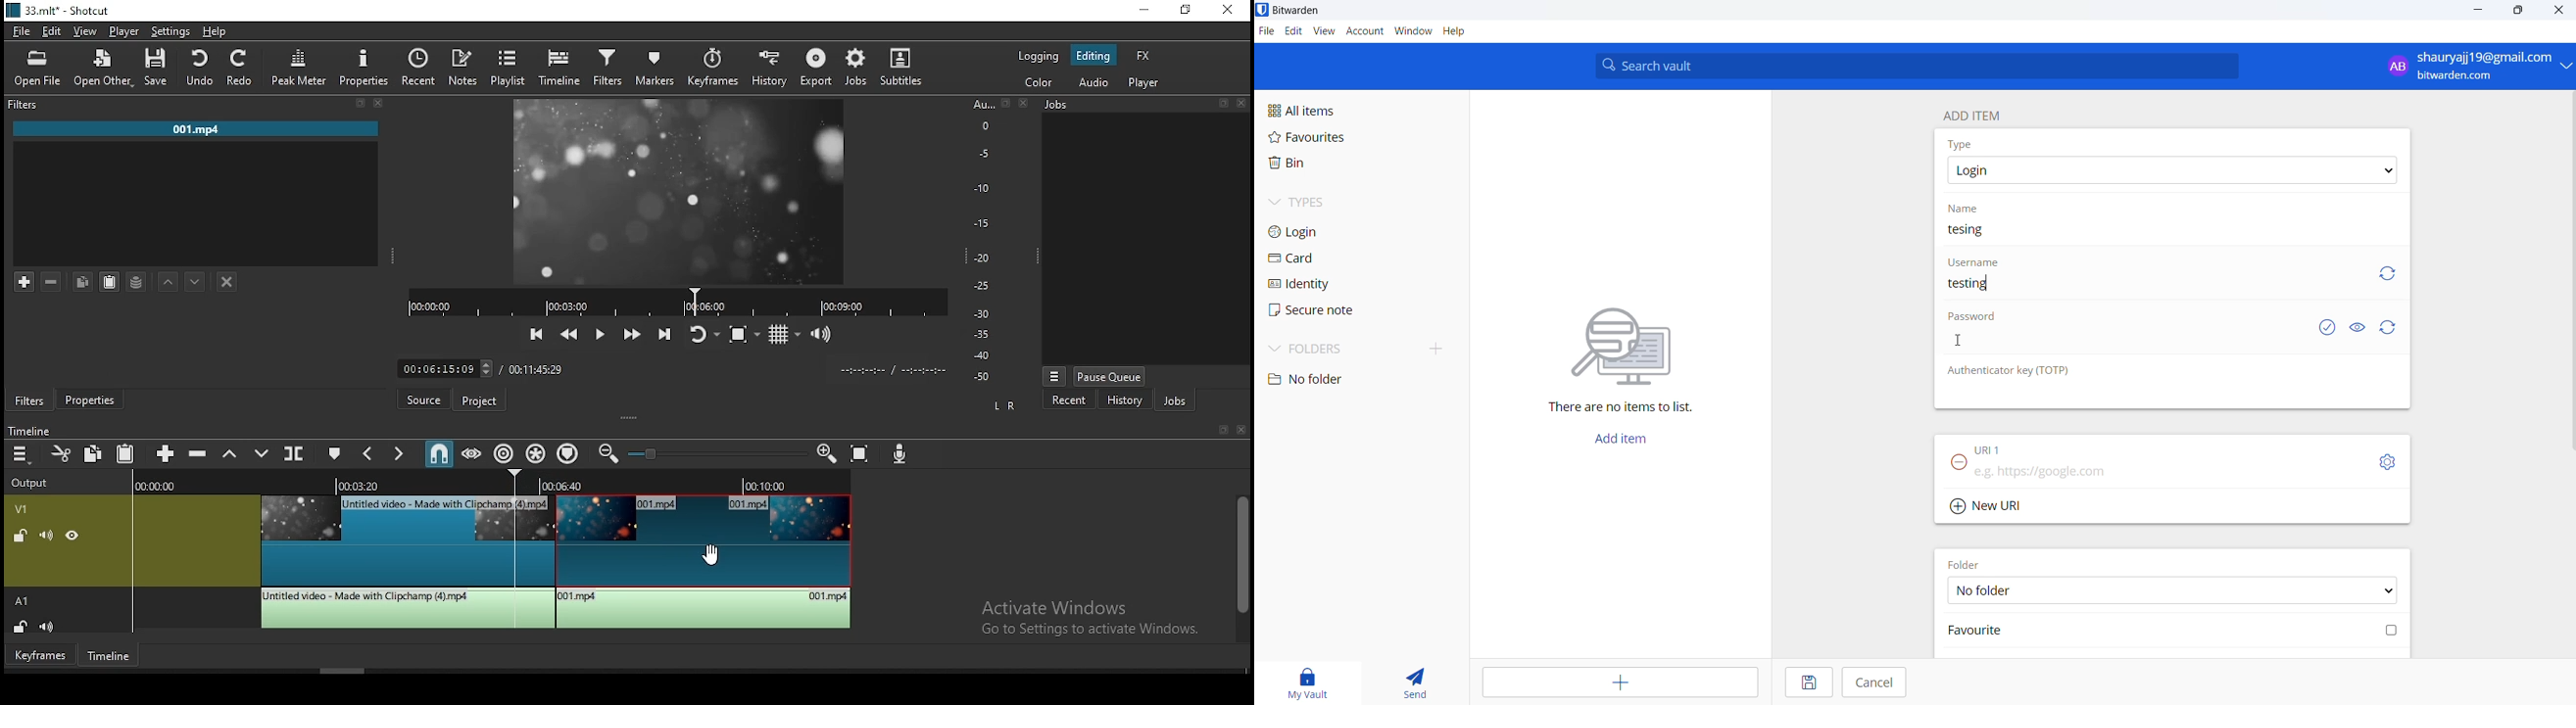 This screenshot has width=2576, height=728. What do you see at coordinates (2179, 590) in the screenshot?
I see `FOLDER OPTIONS` at bounding box center [2179, 590].